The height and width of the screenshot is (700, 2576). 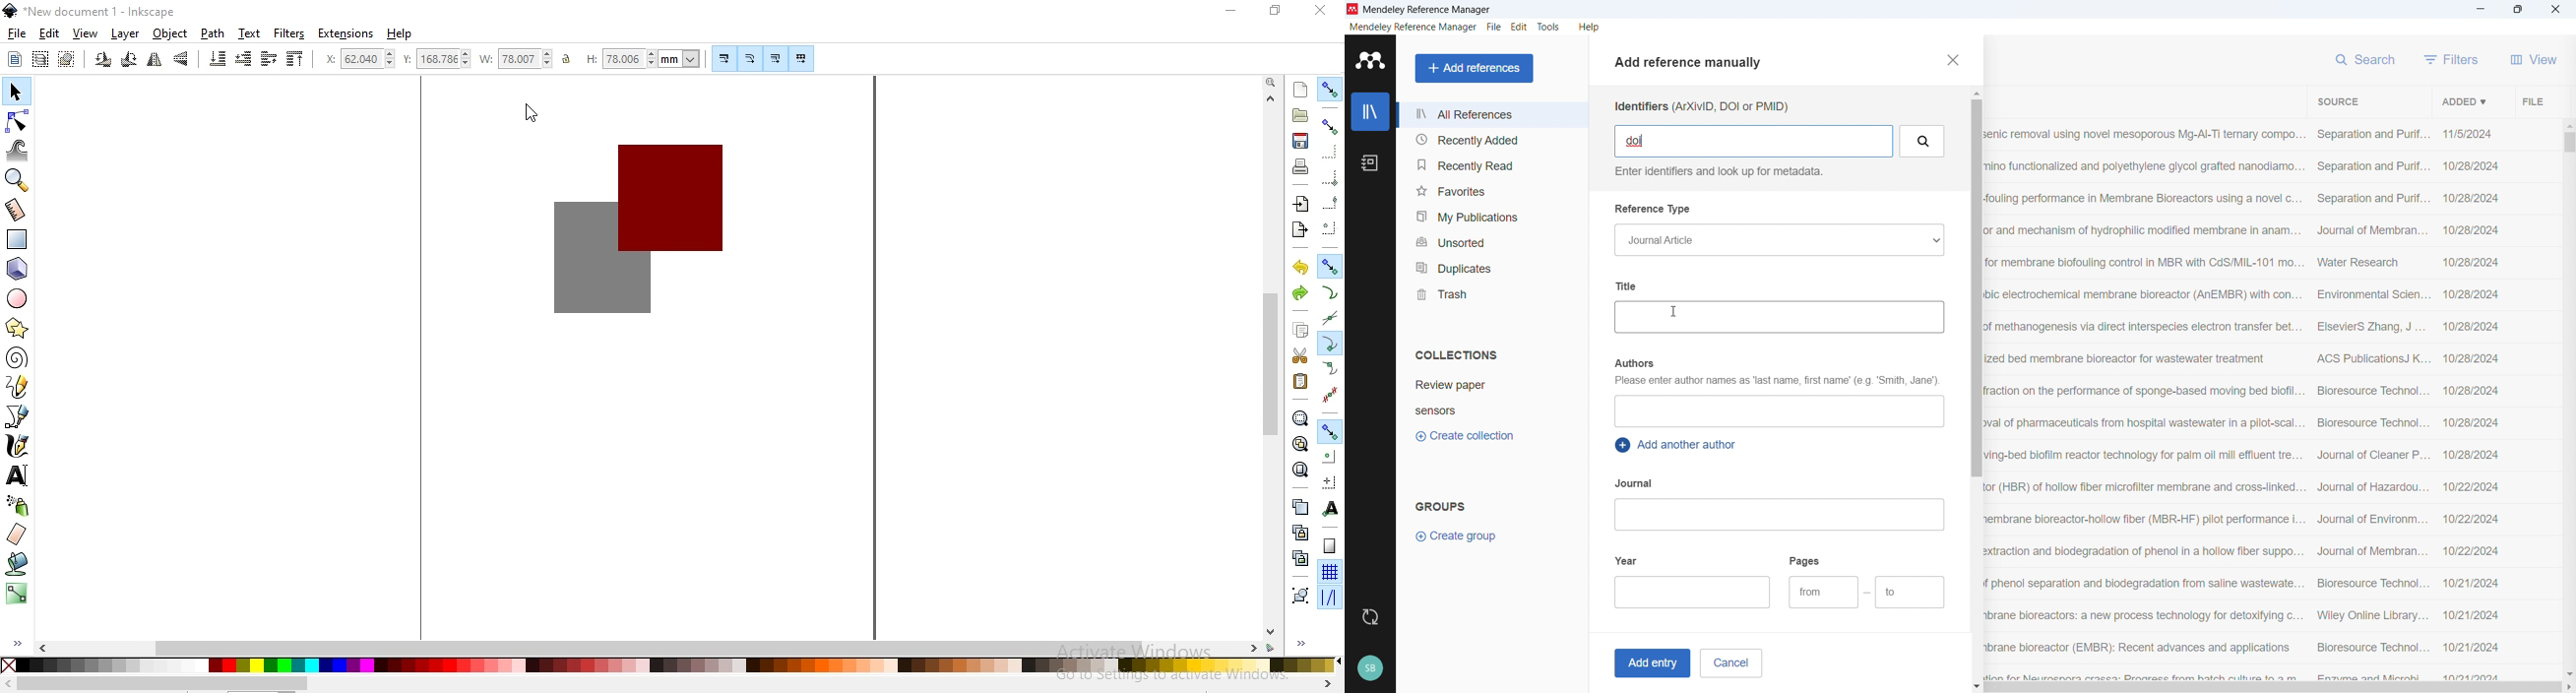 I want to click on Add journal name , so click(x=1778, y=515).